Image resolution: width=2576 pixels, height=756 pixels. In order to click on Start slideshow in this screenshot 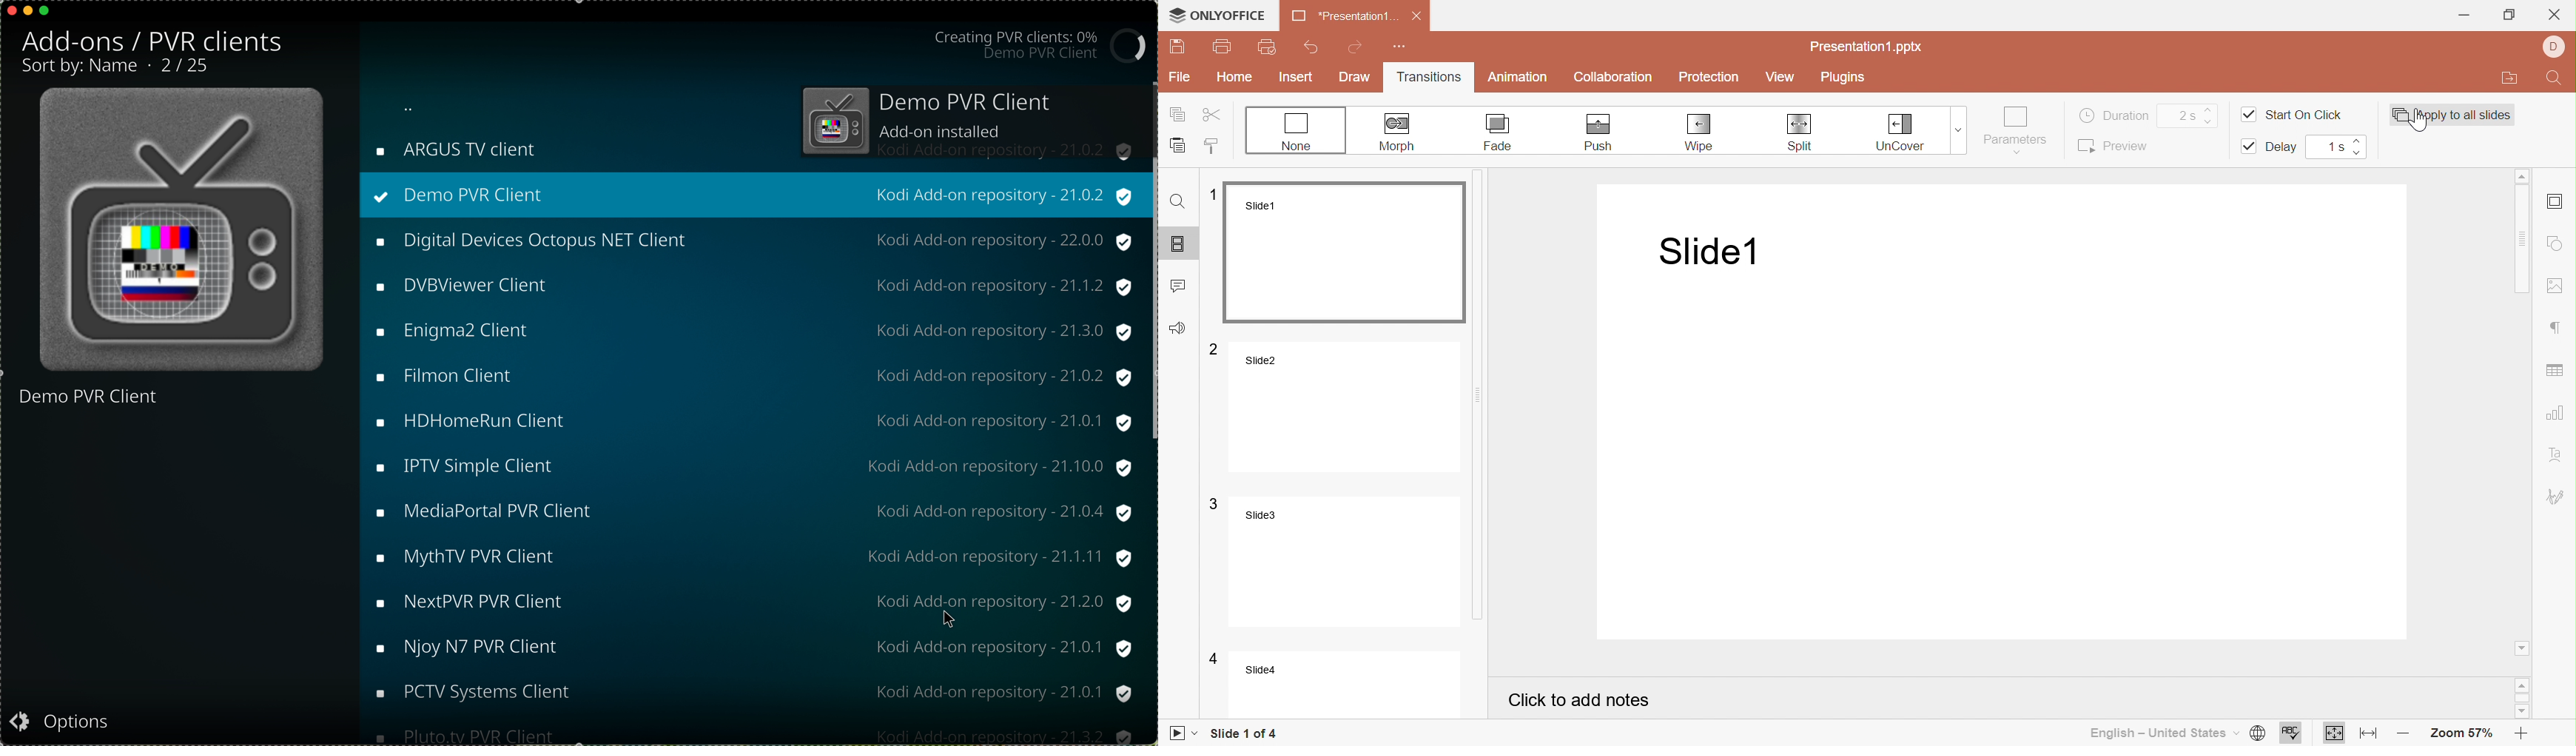, I will do `click(1185, 734)`.